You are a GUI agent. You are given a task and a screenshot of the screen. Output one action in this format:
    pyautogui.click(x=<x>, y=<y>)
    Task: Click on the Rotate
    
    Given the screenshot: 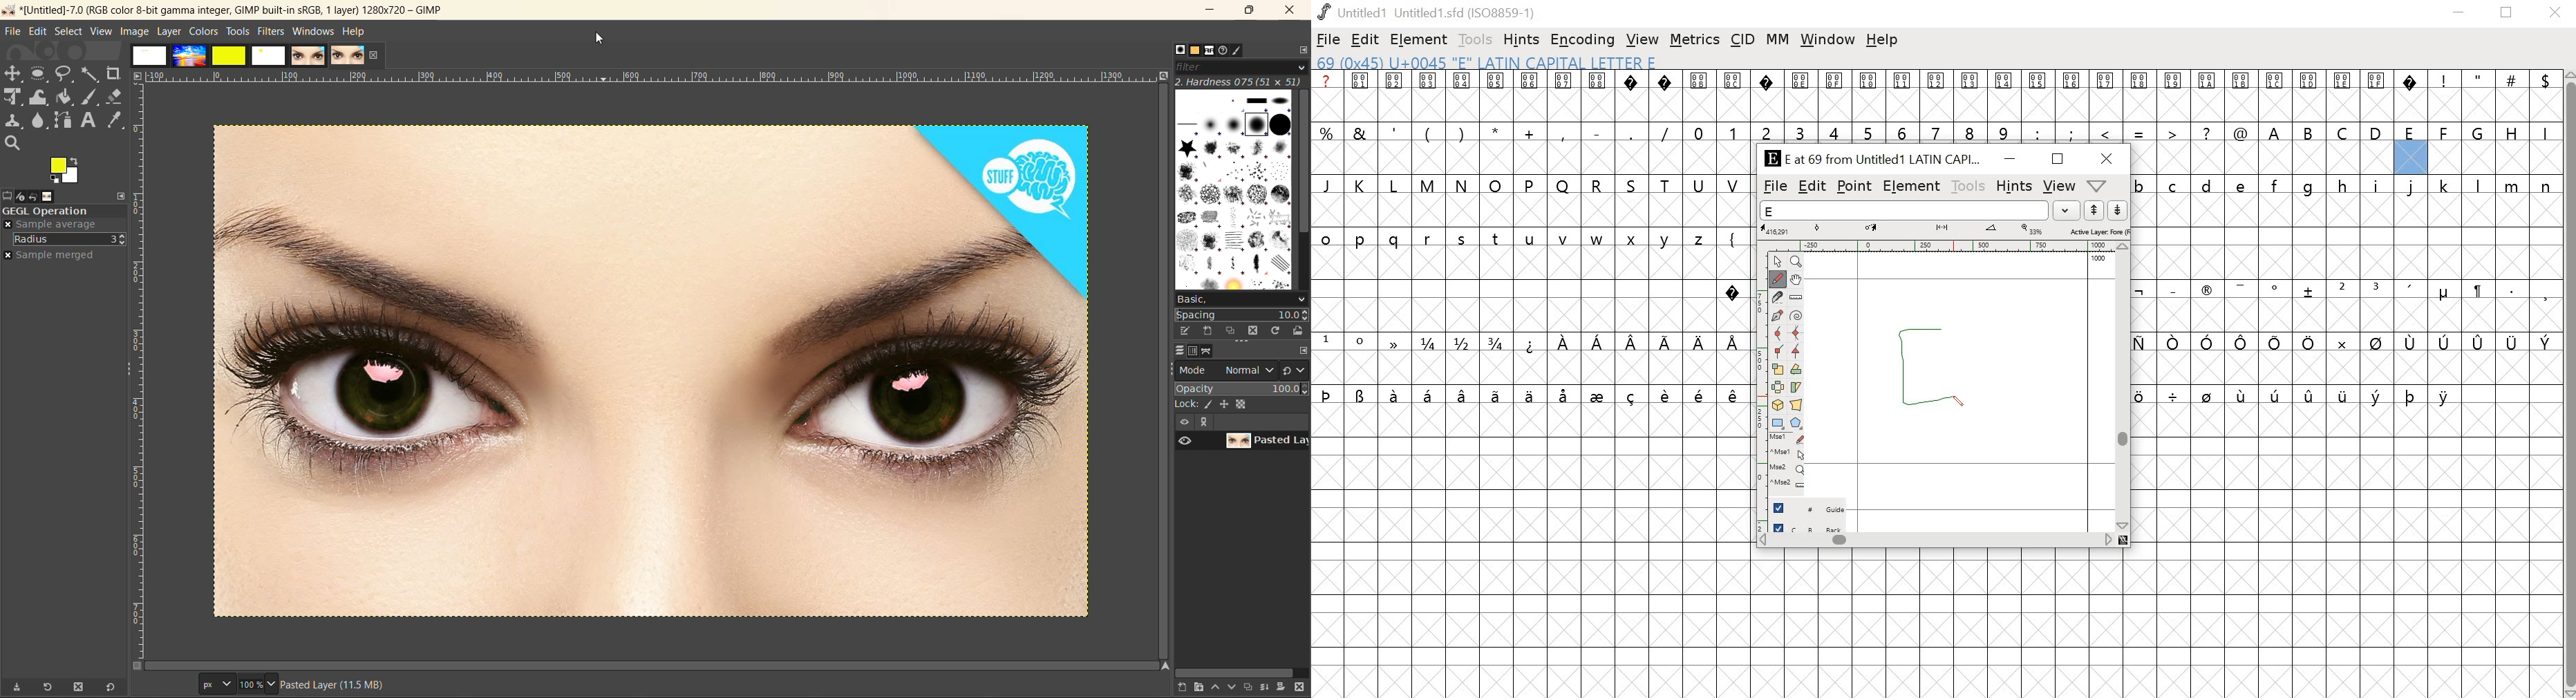 What is the action you would take?
    pyautogui.click(x=1797, y=370)
    